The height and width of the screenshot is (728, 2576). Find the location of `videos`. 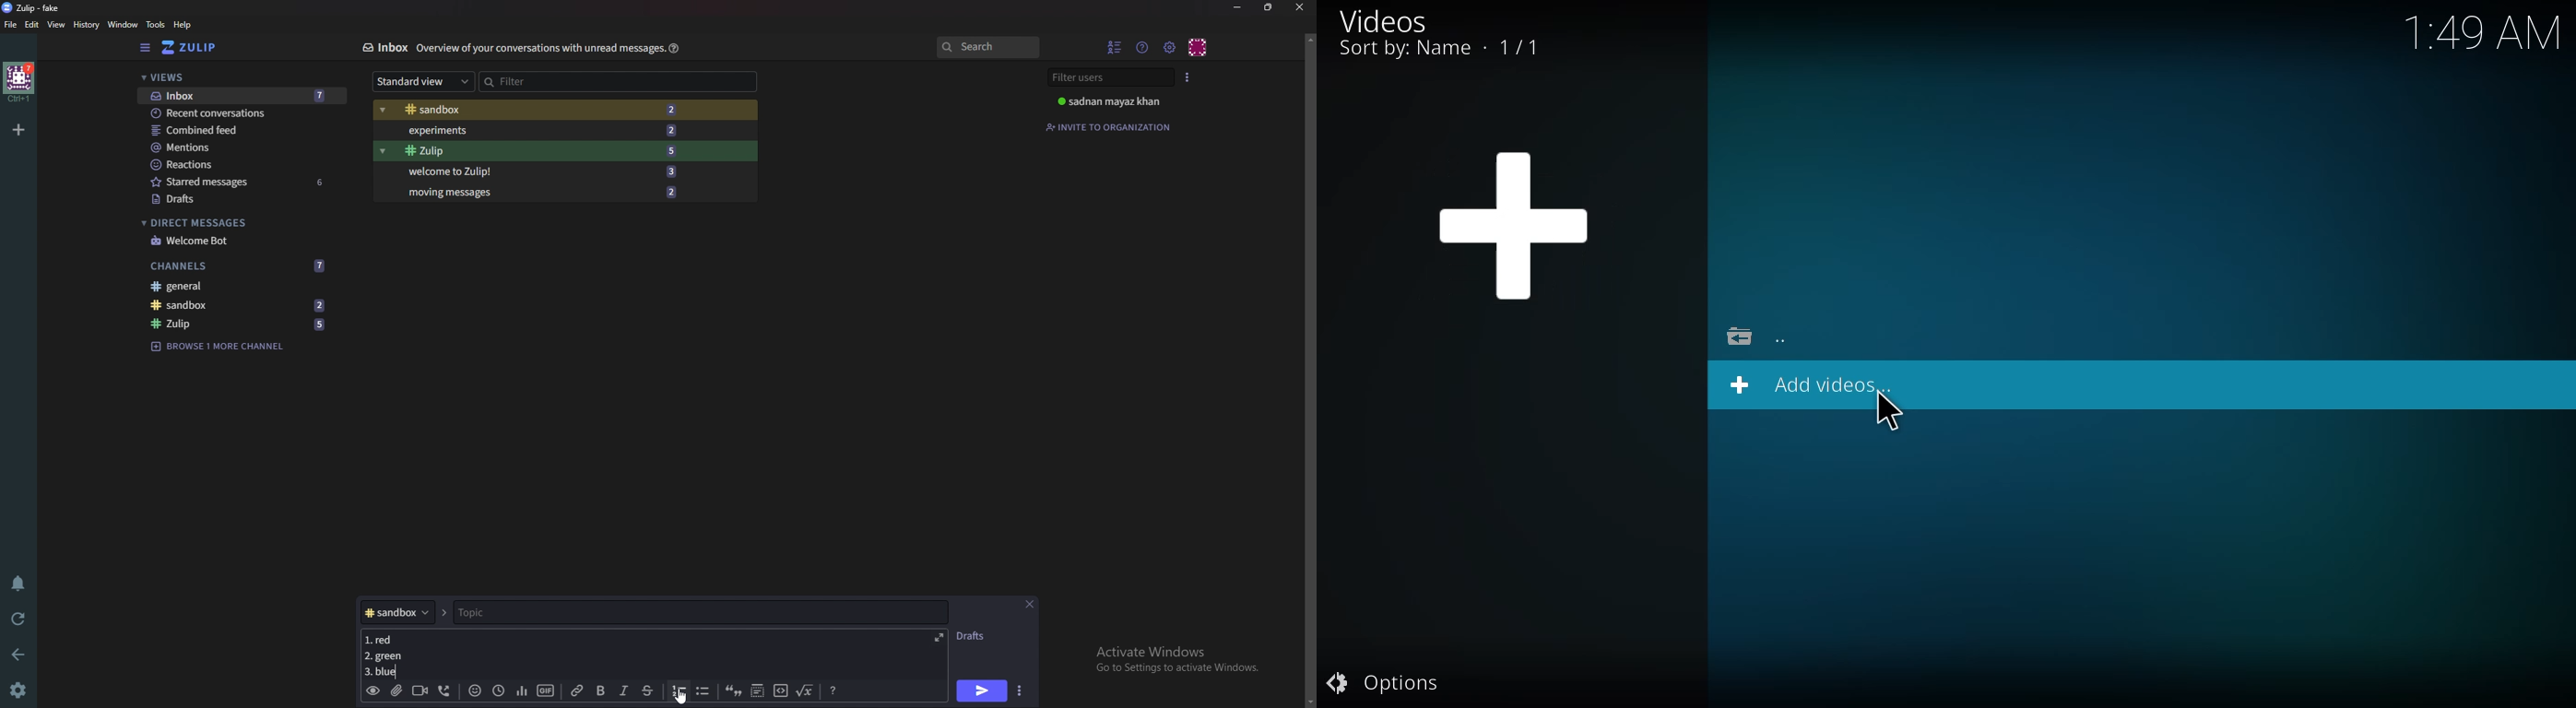

videos is located at coordinates (1382, 19).